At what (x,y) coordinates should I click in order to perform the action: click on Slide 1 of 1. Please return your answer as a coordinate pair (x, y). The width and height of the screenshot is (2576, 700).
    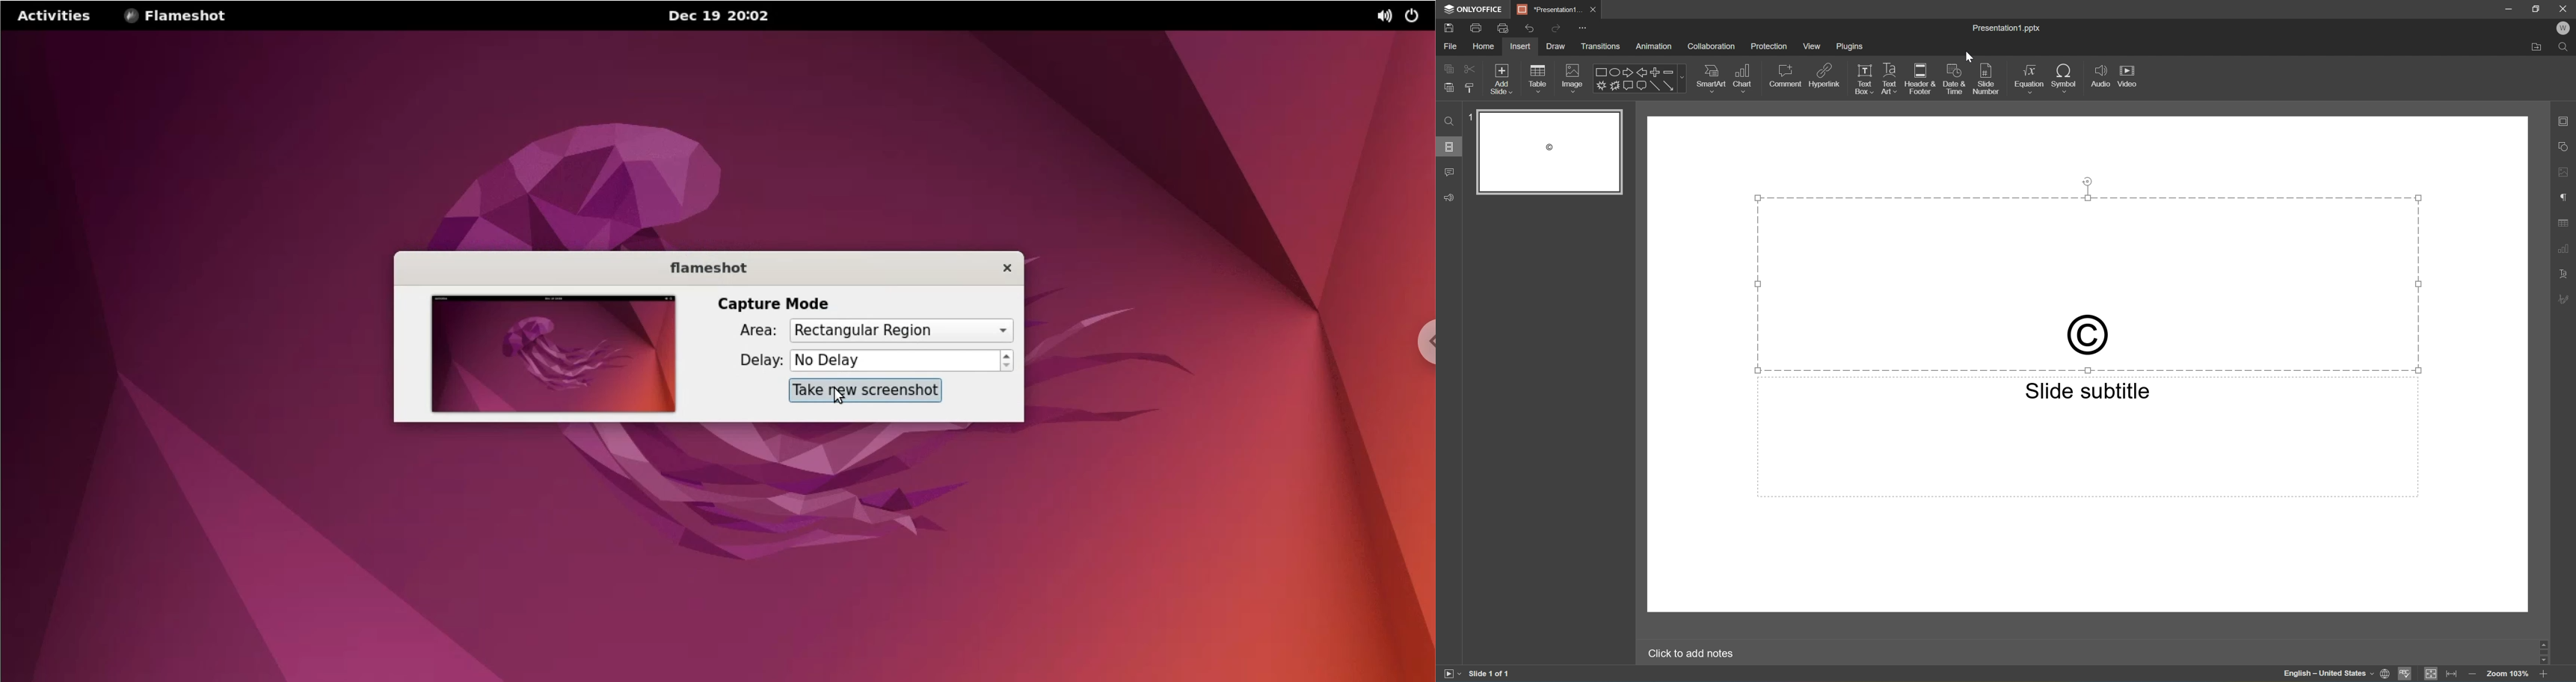
    Looking at the image, I should click on (1500, 671).